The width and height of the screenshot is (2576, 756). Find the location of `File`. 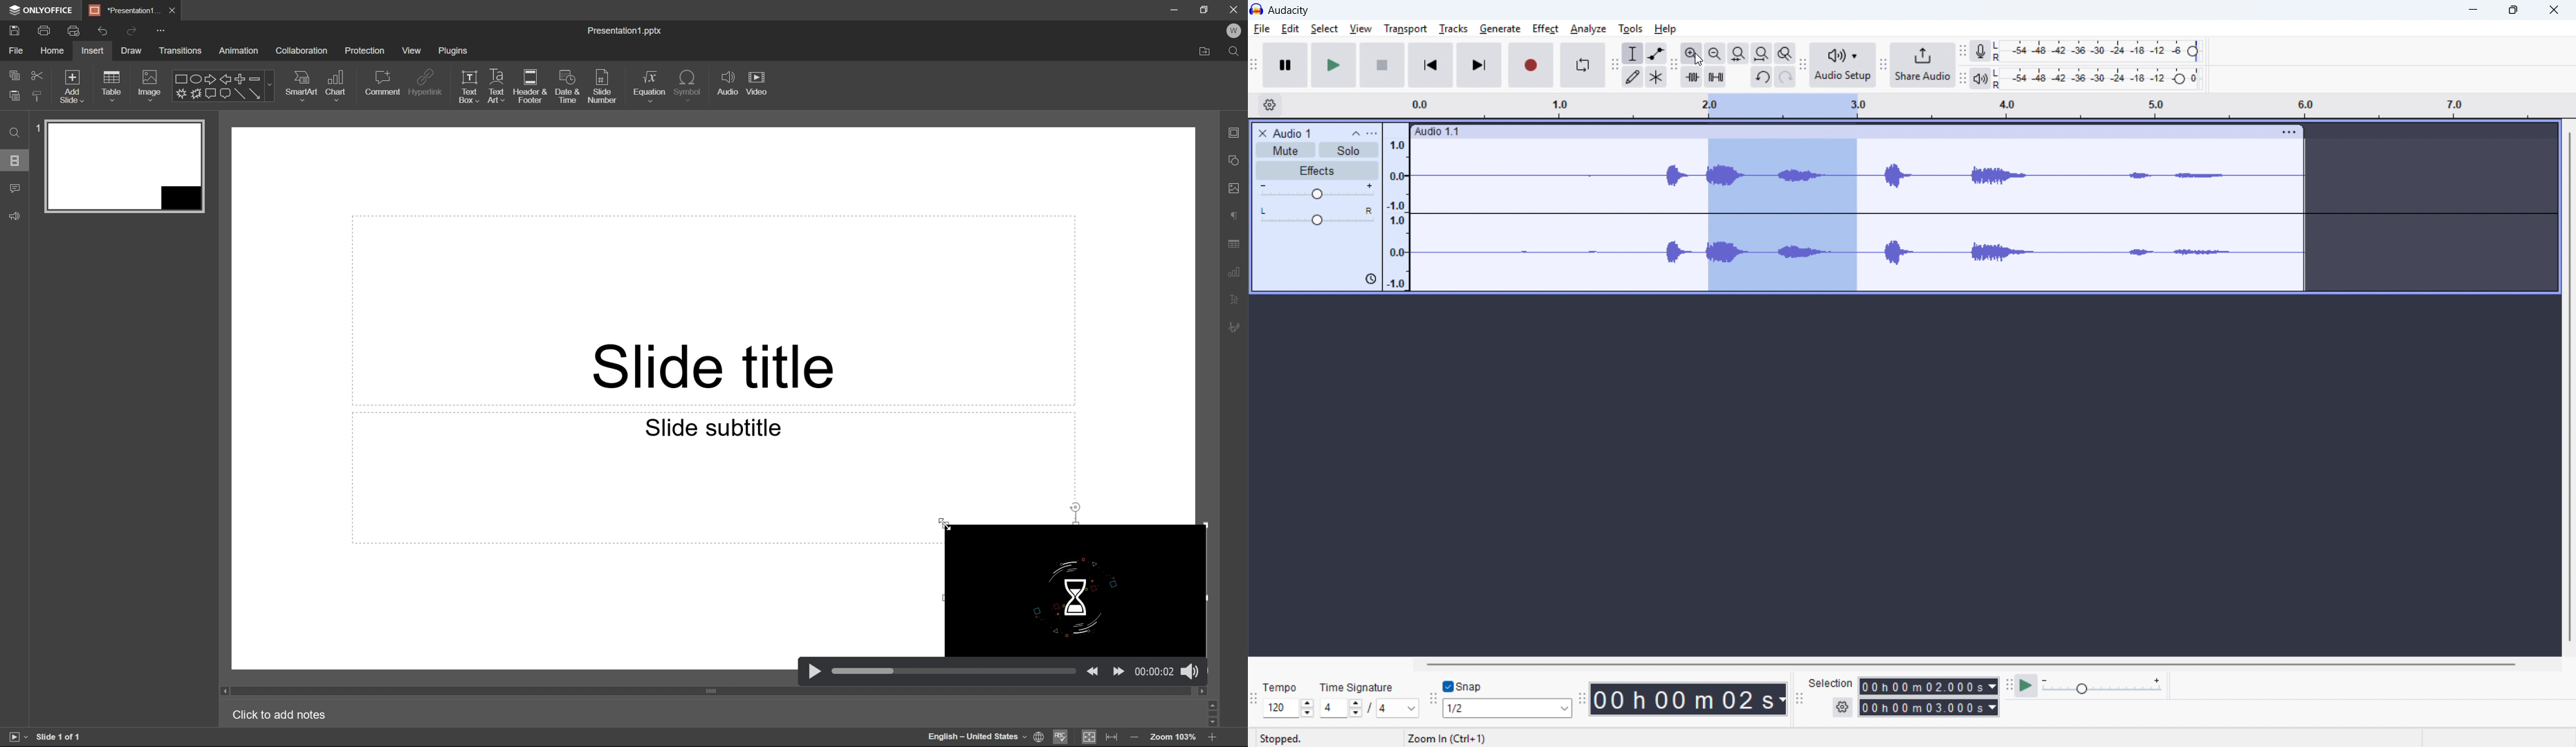

File is located at coordinates (1261, 29).